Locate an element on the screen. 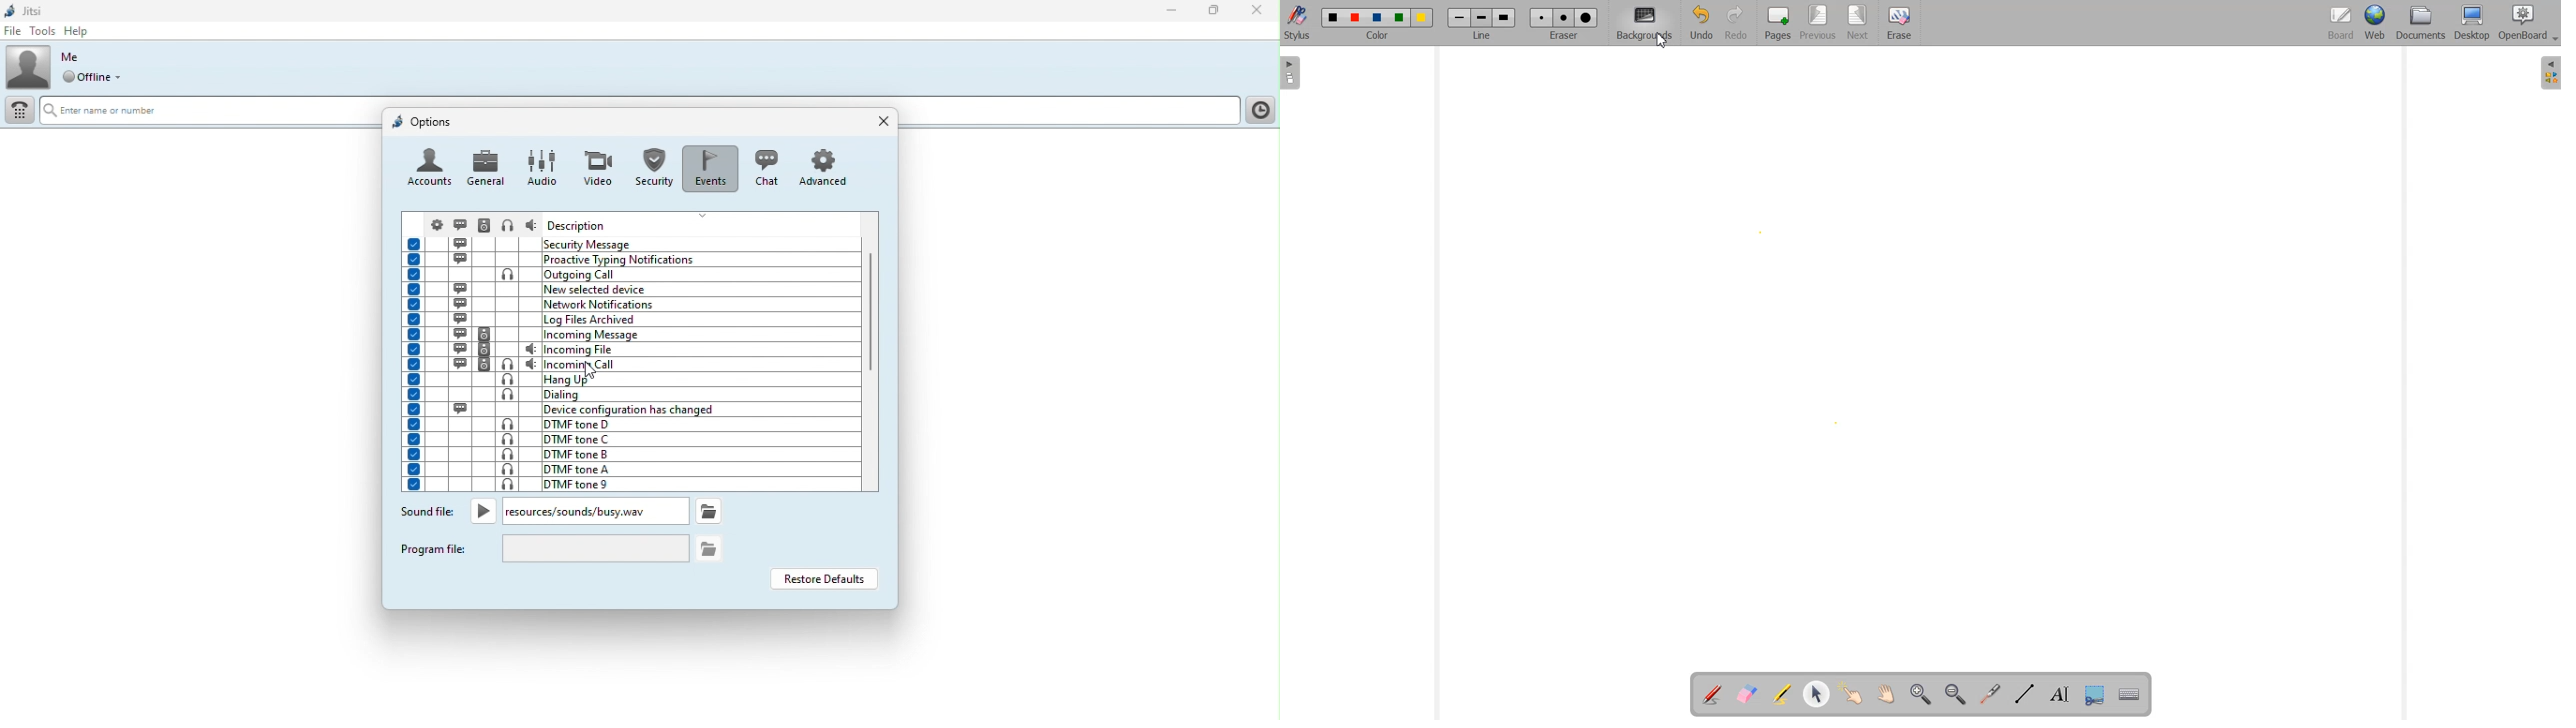  file path is located at coordinates (595, 549).